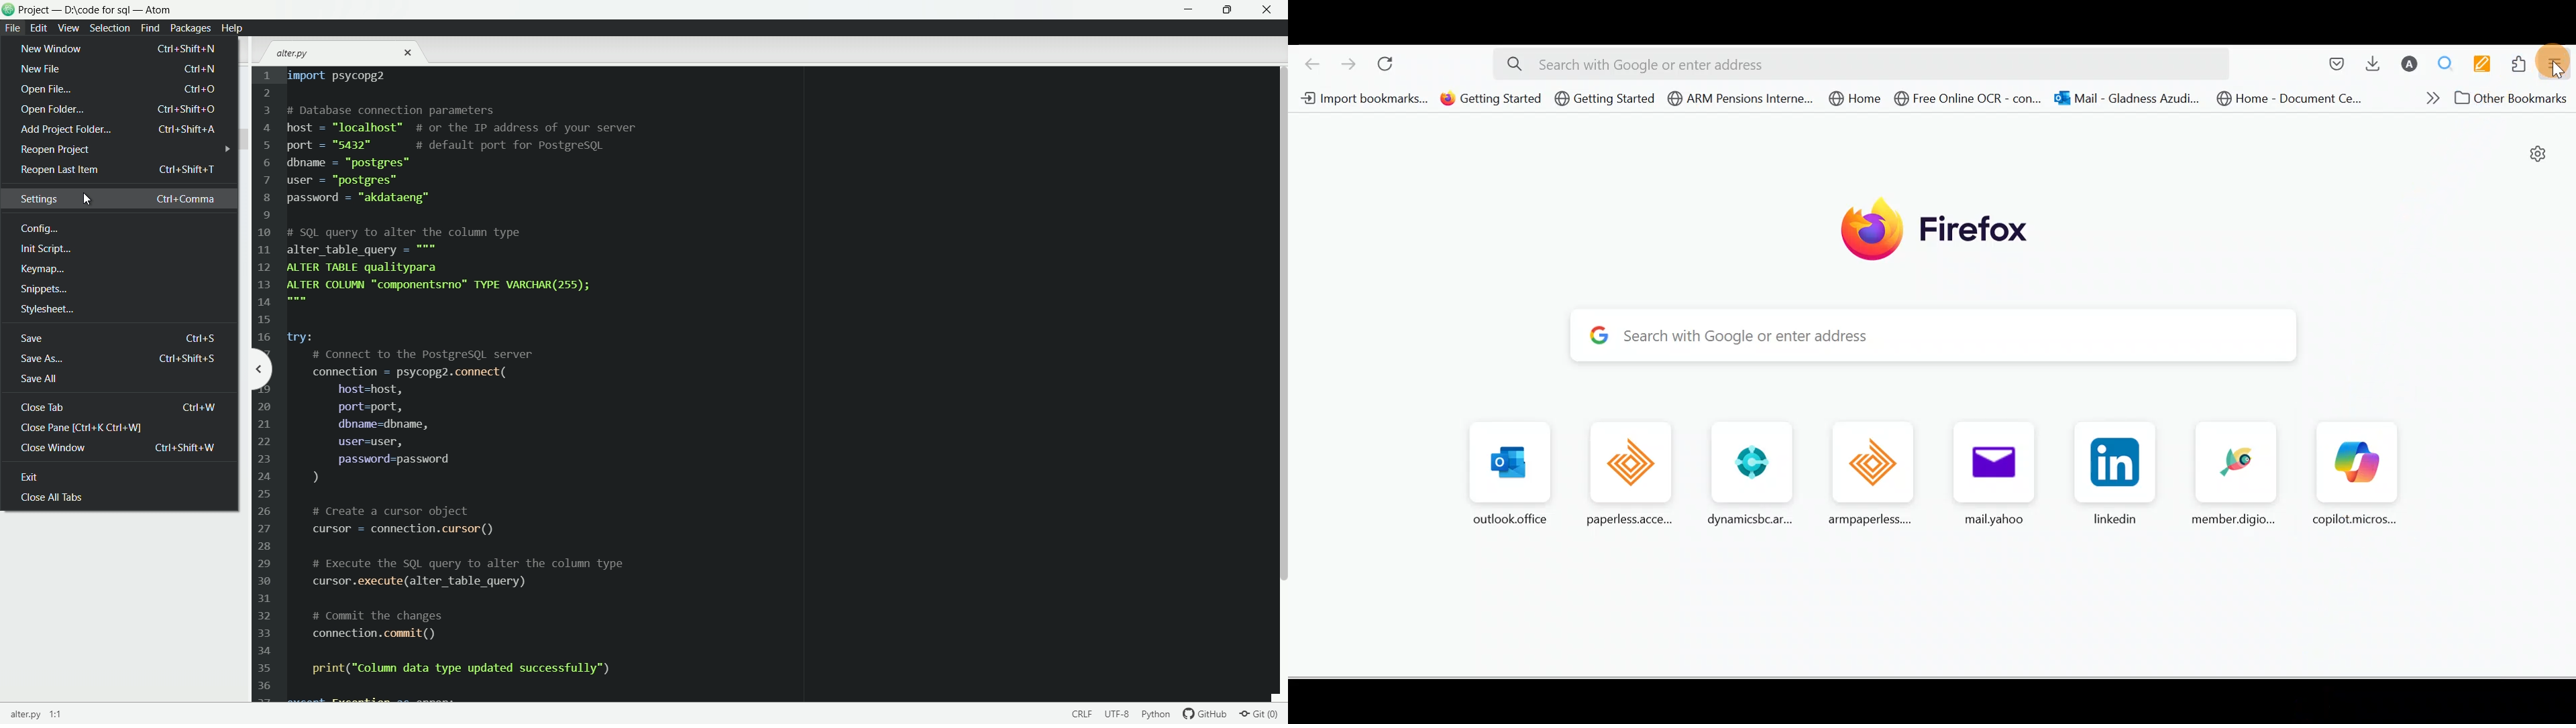  What do you see at coordinates (1156, 713) in the screenshot?
I see `language` at bounding box center [1156, 713].